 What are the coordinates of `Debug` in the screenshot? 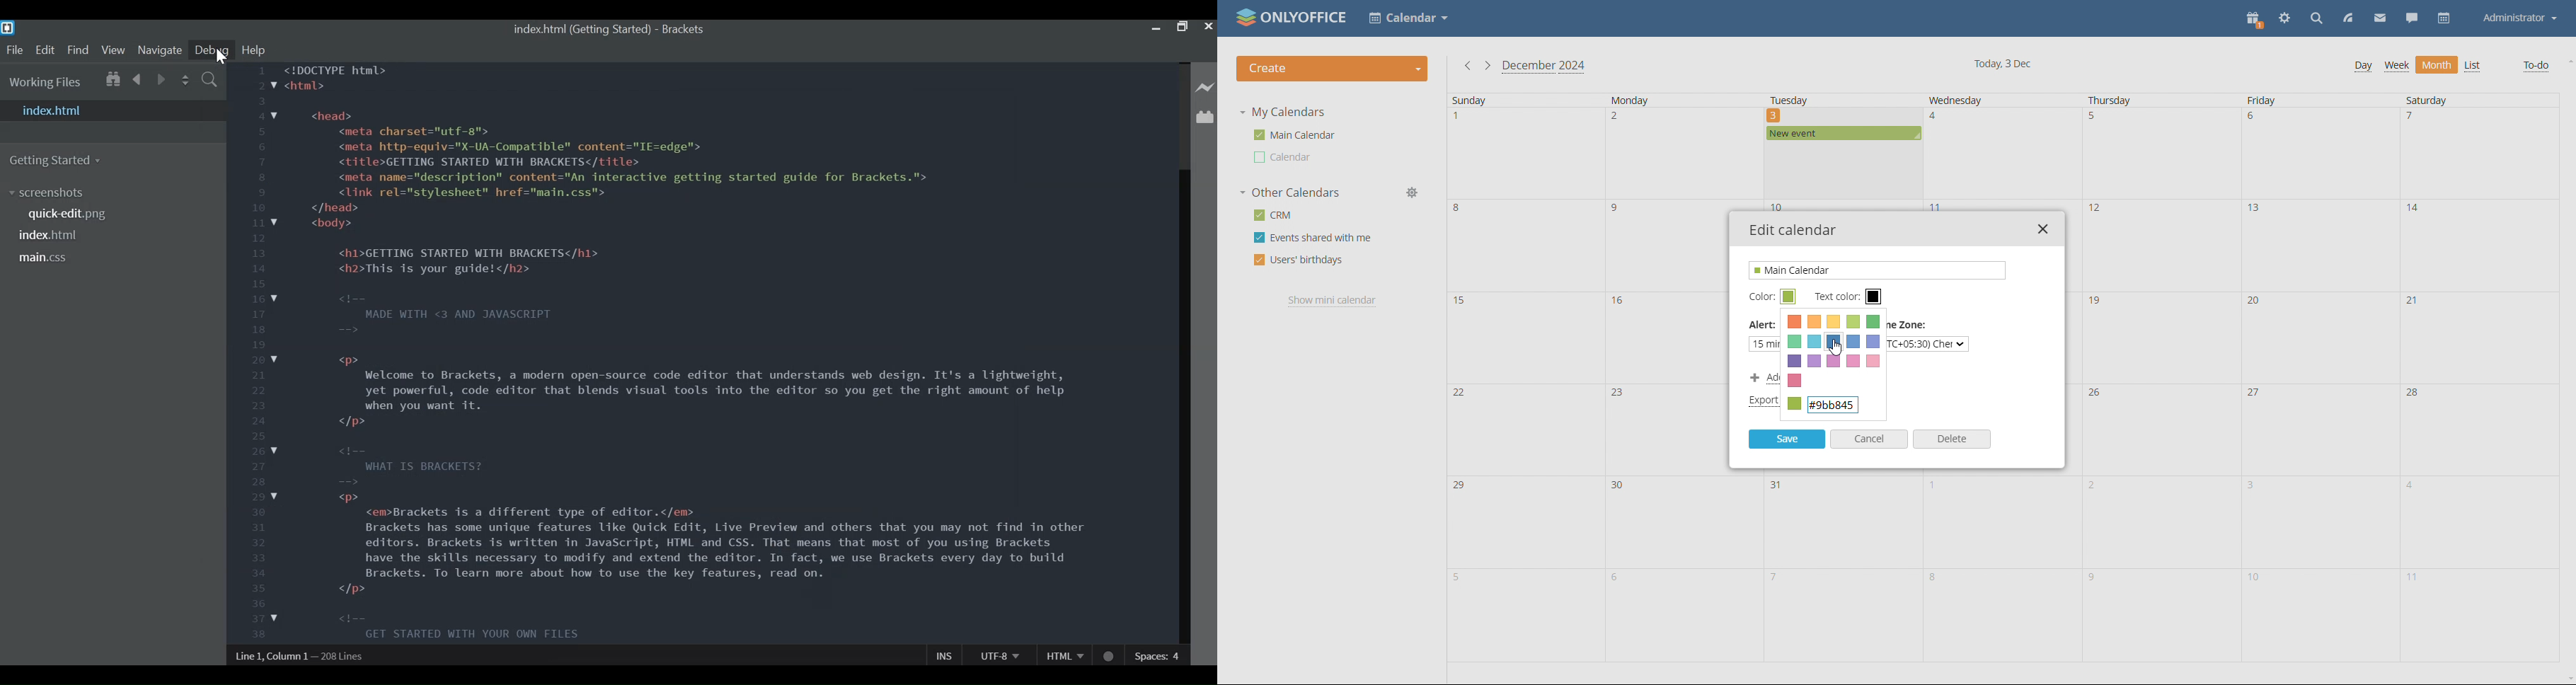 It's located at (212, 50).